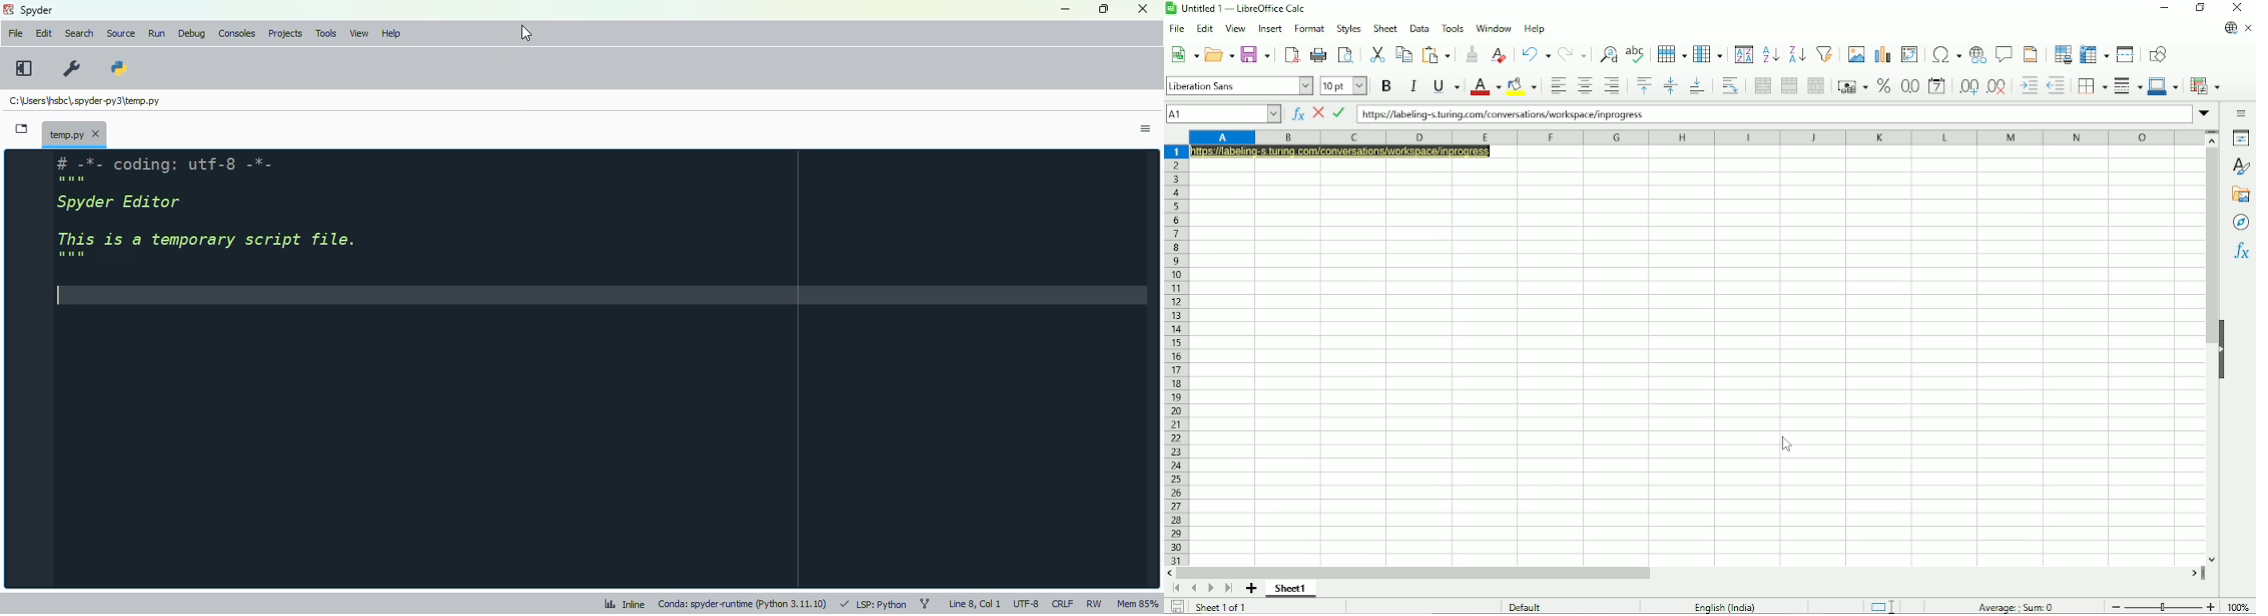 The image size is (2268, 616). What do you see at coordinates (287, 33) in the screenshot?
I see `projects` at bounding box center [287, 33].